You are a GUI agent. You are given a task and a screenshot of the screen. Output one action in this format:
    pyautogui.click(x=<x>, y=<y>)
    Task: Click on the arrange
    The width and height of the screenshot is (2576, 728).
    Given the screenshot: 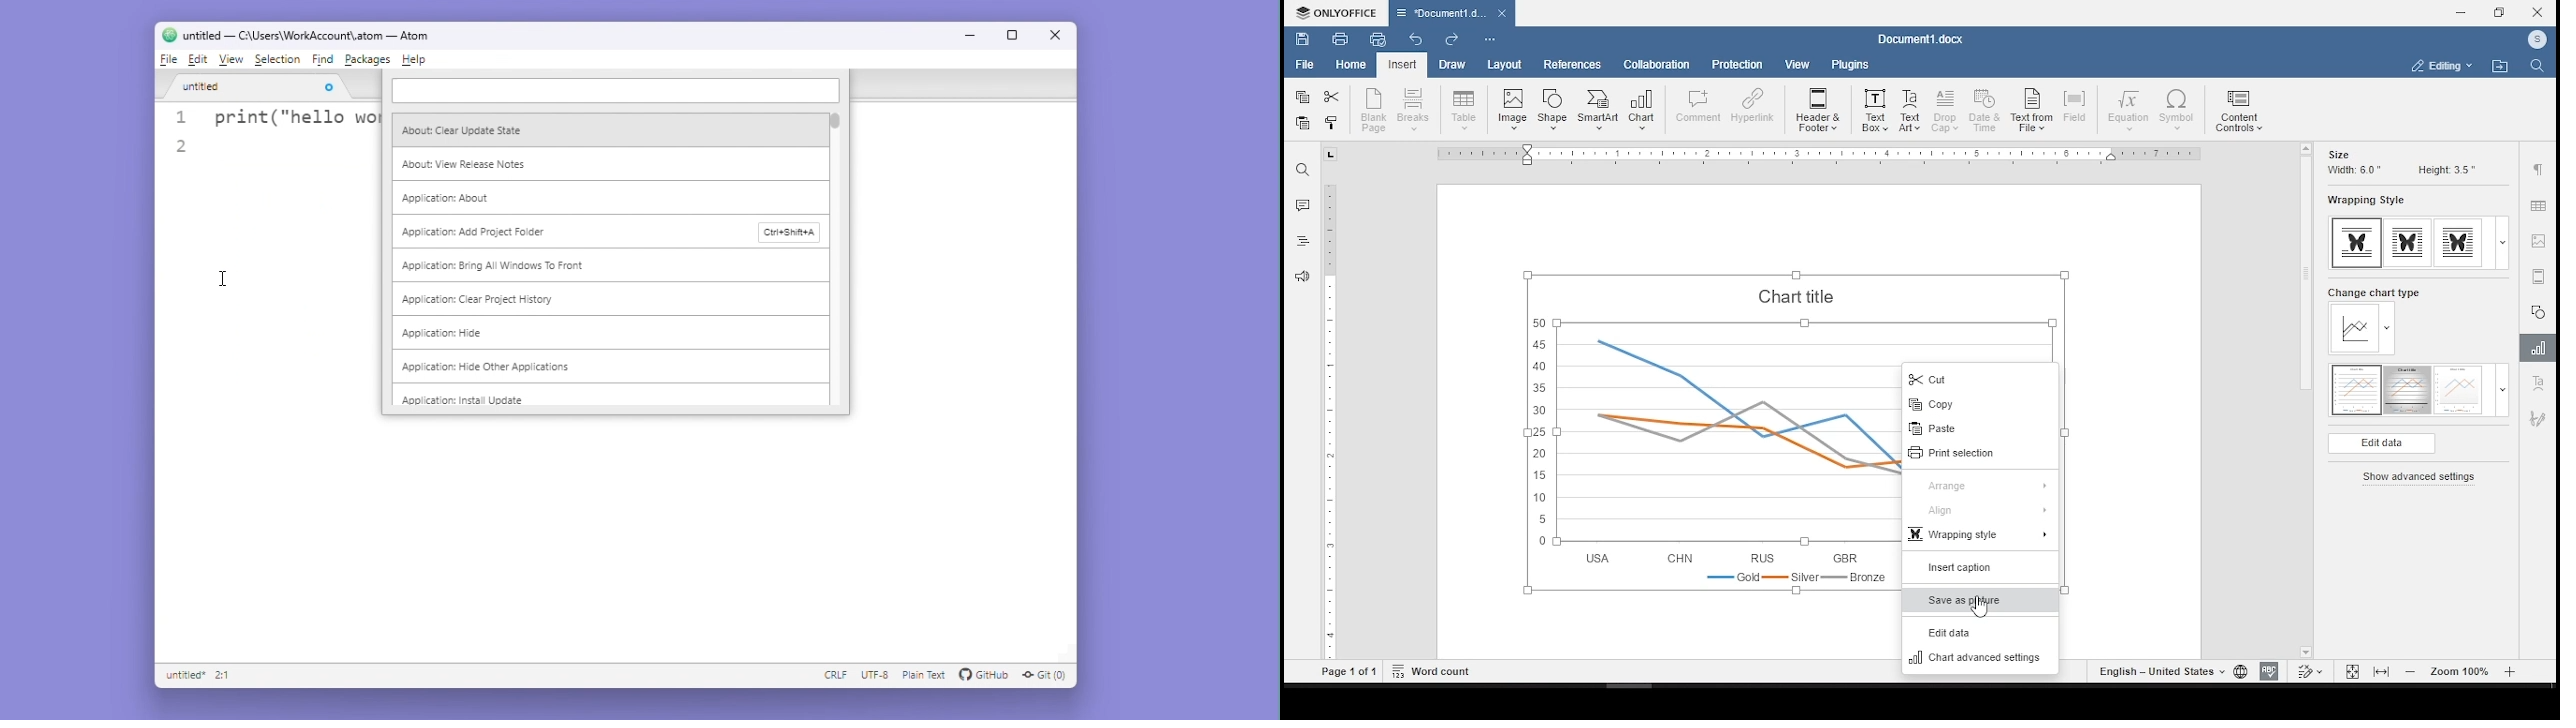 What is the action you would take?
    pyautogui.click(x=1983, y=484)
    